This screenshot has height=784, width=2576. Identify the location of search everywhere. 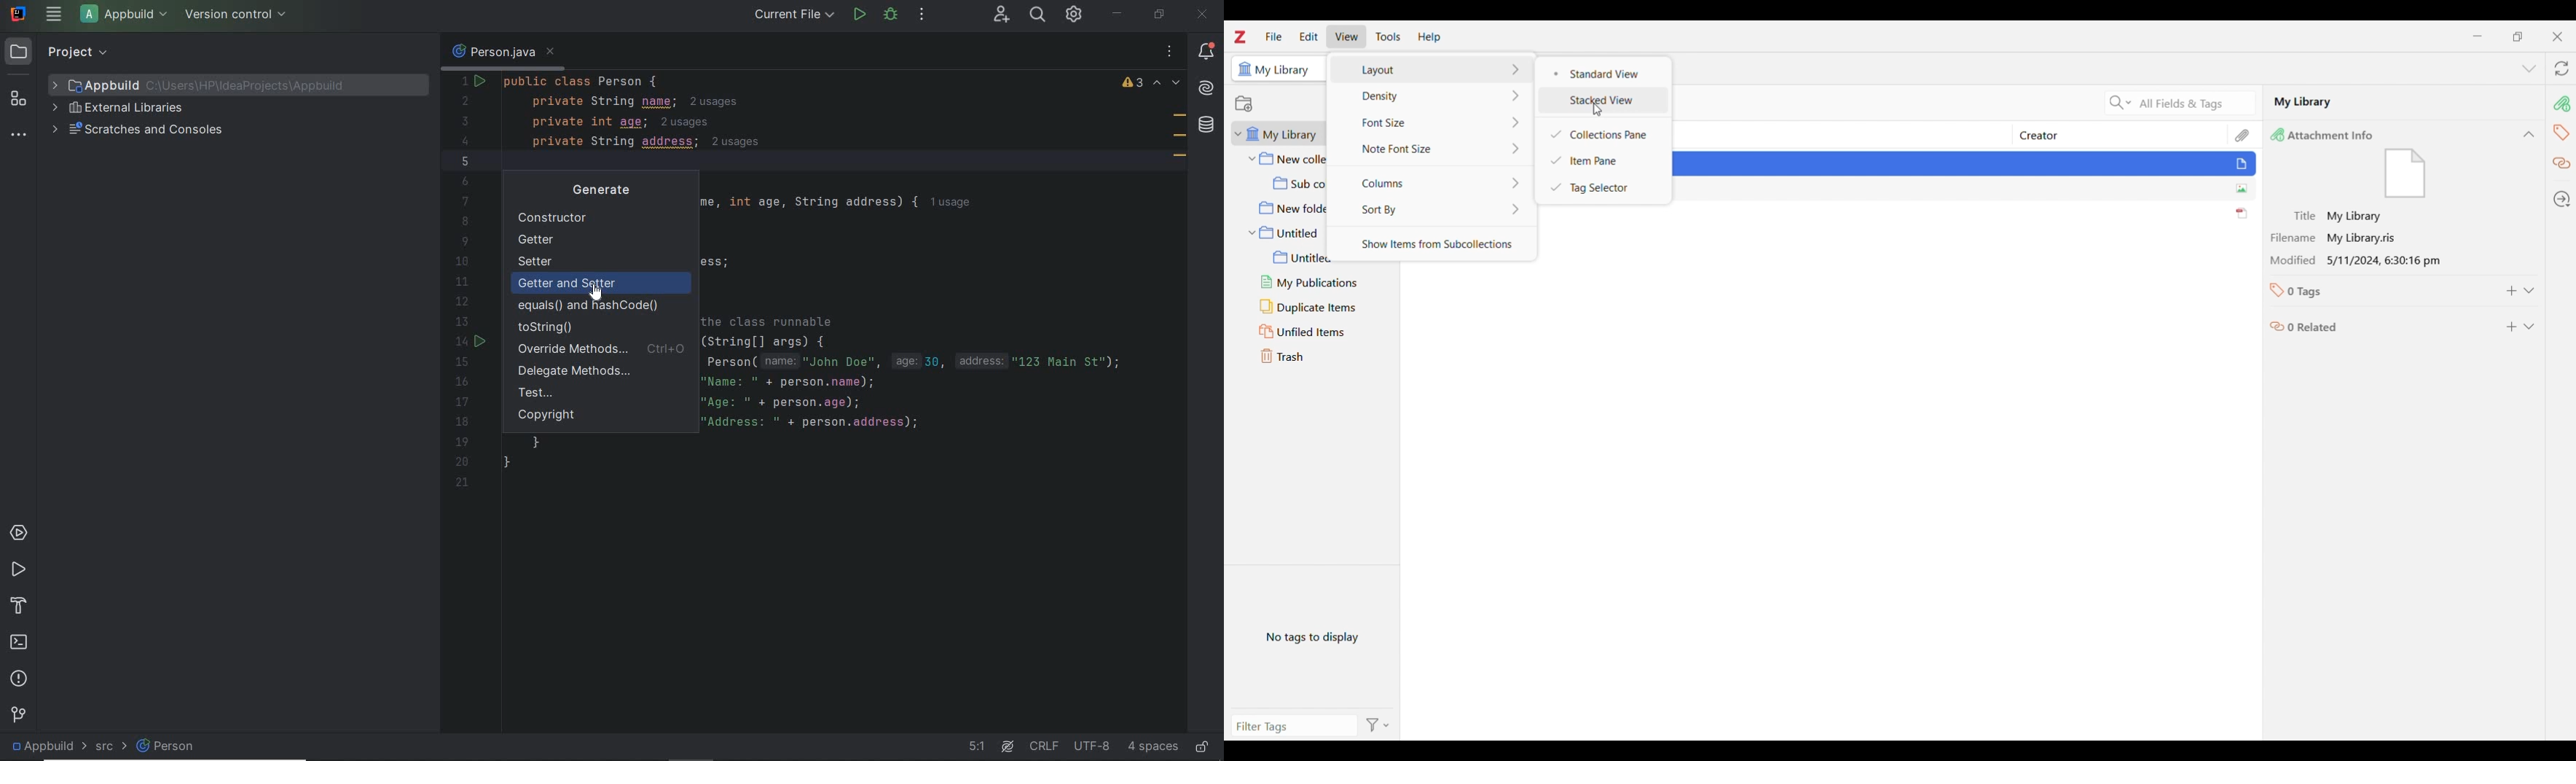
(1039, 16).